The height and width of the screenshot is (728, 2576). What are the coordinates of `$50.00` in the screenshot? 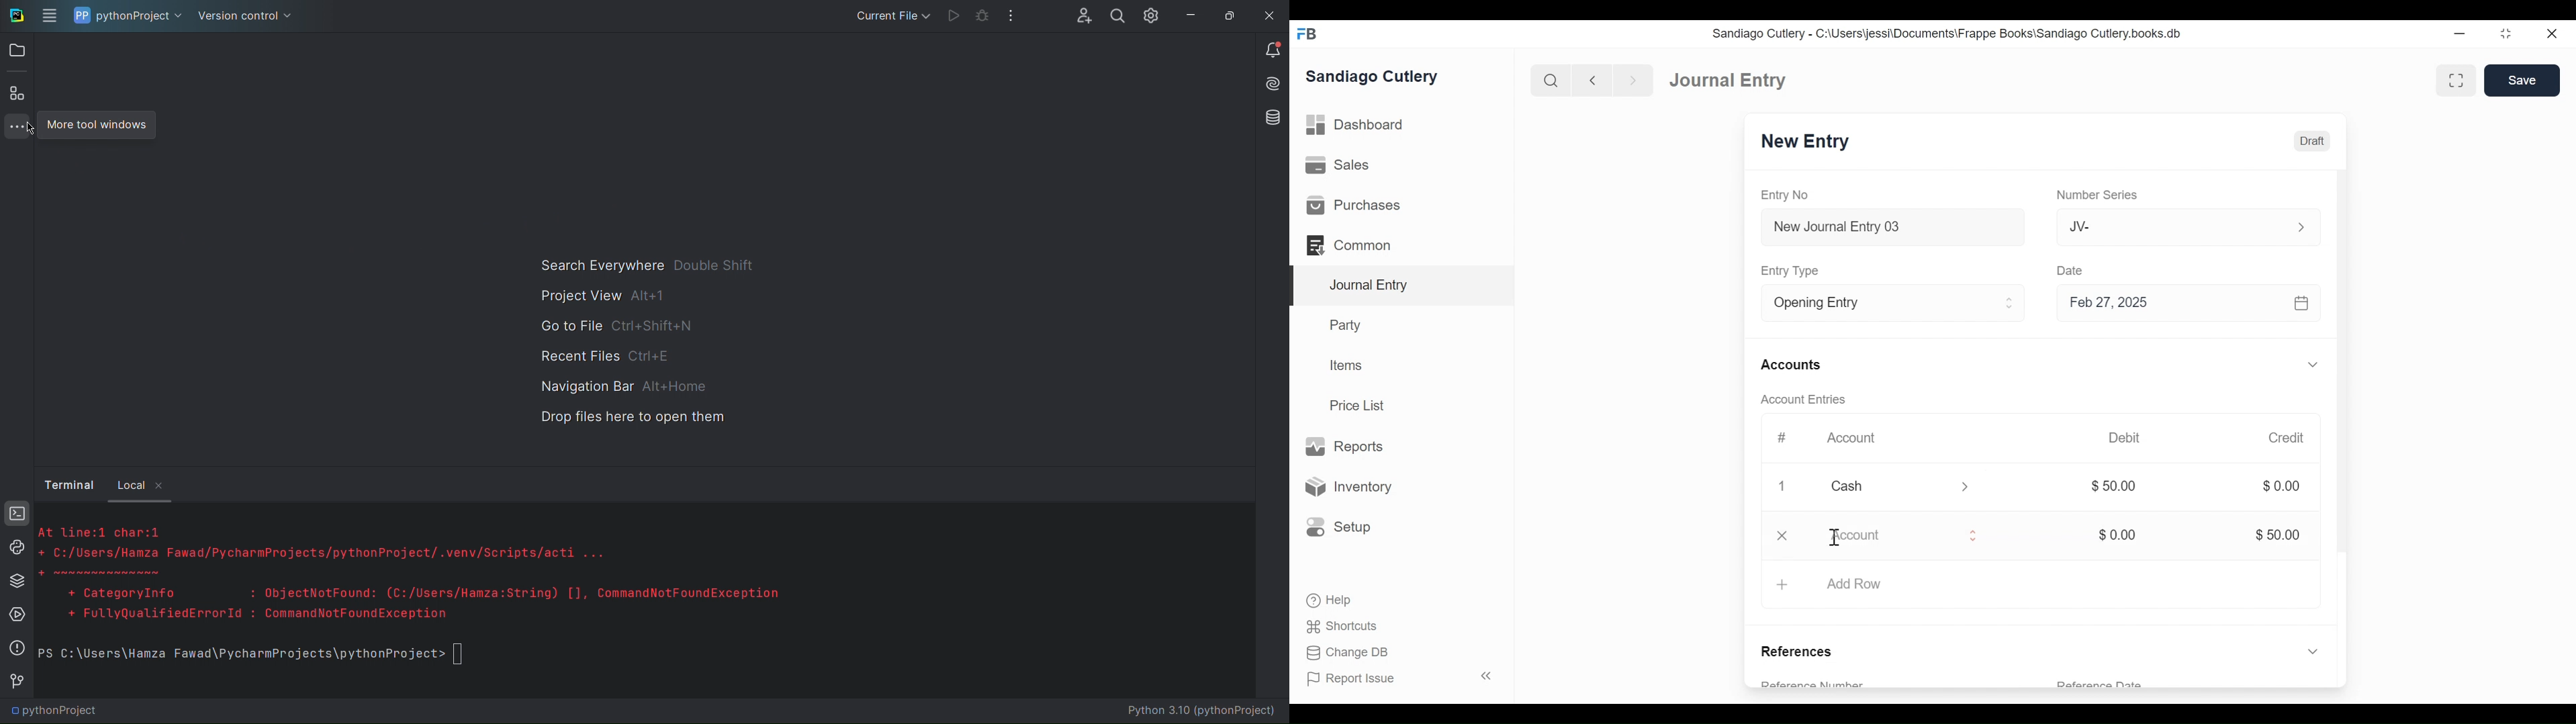 It's located at (2121, 486).